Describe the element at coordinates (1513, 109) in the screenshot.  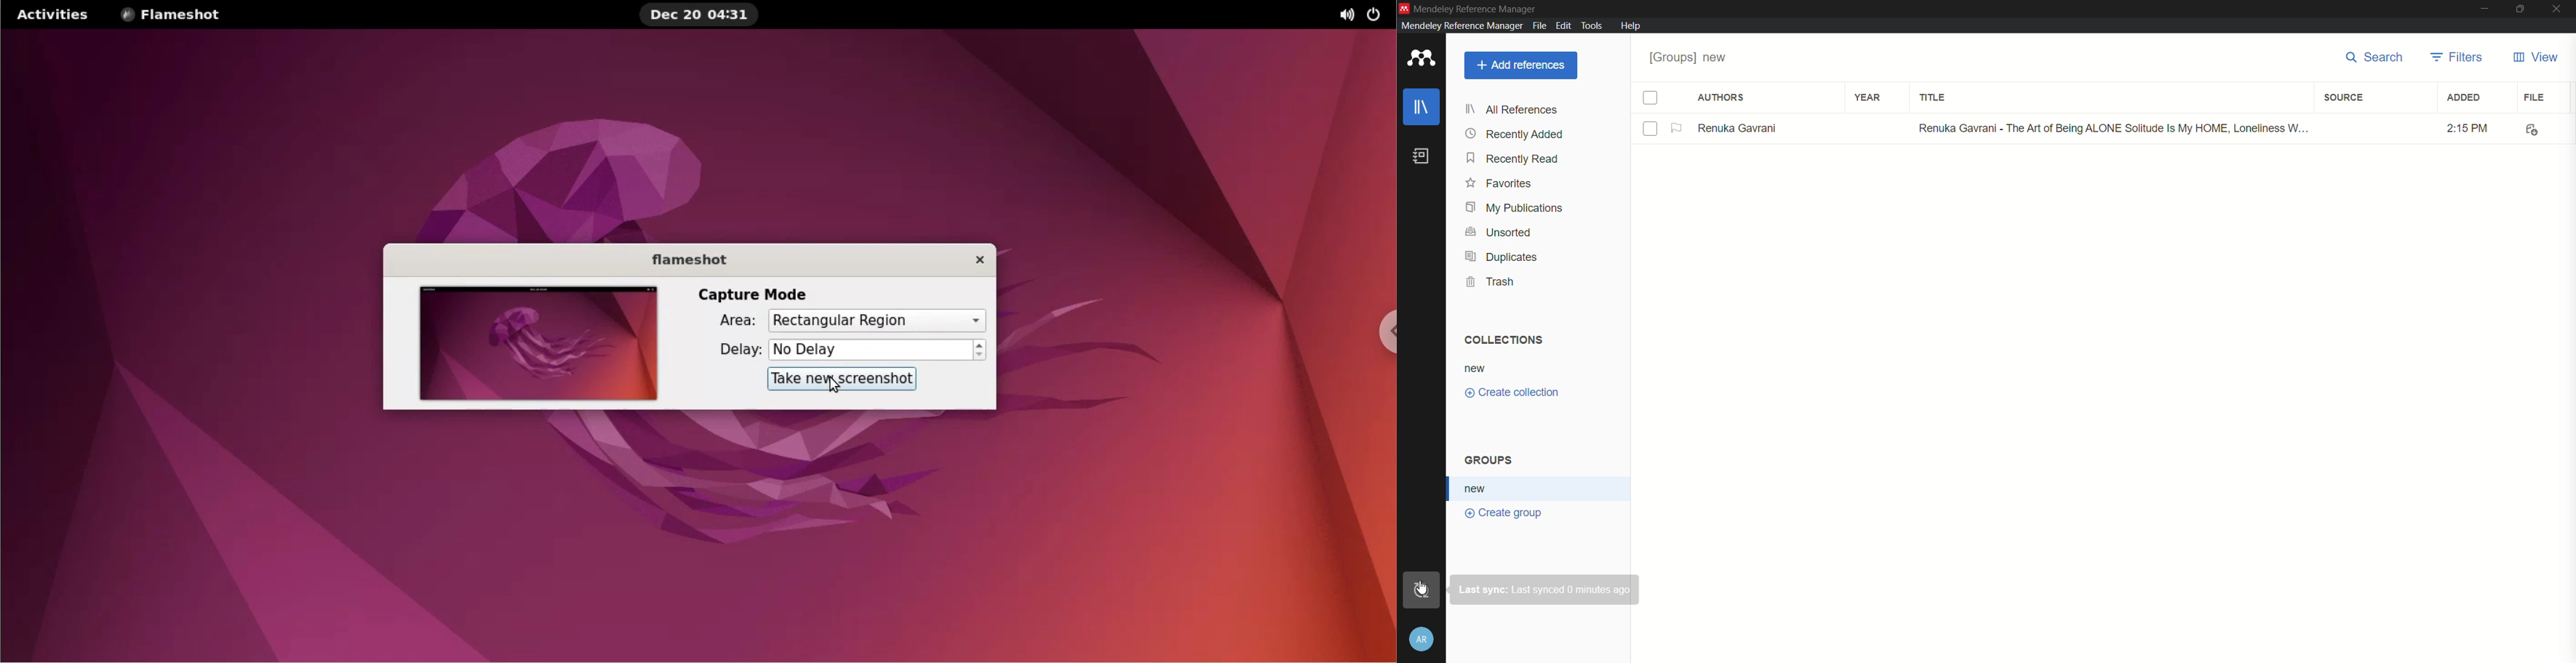
I see `all references` at that location.